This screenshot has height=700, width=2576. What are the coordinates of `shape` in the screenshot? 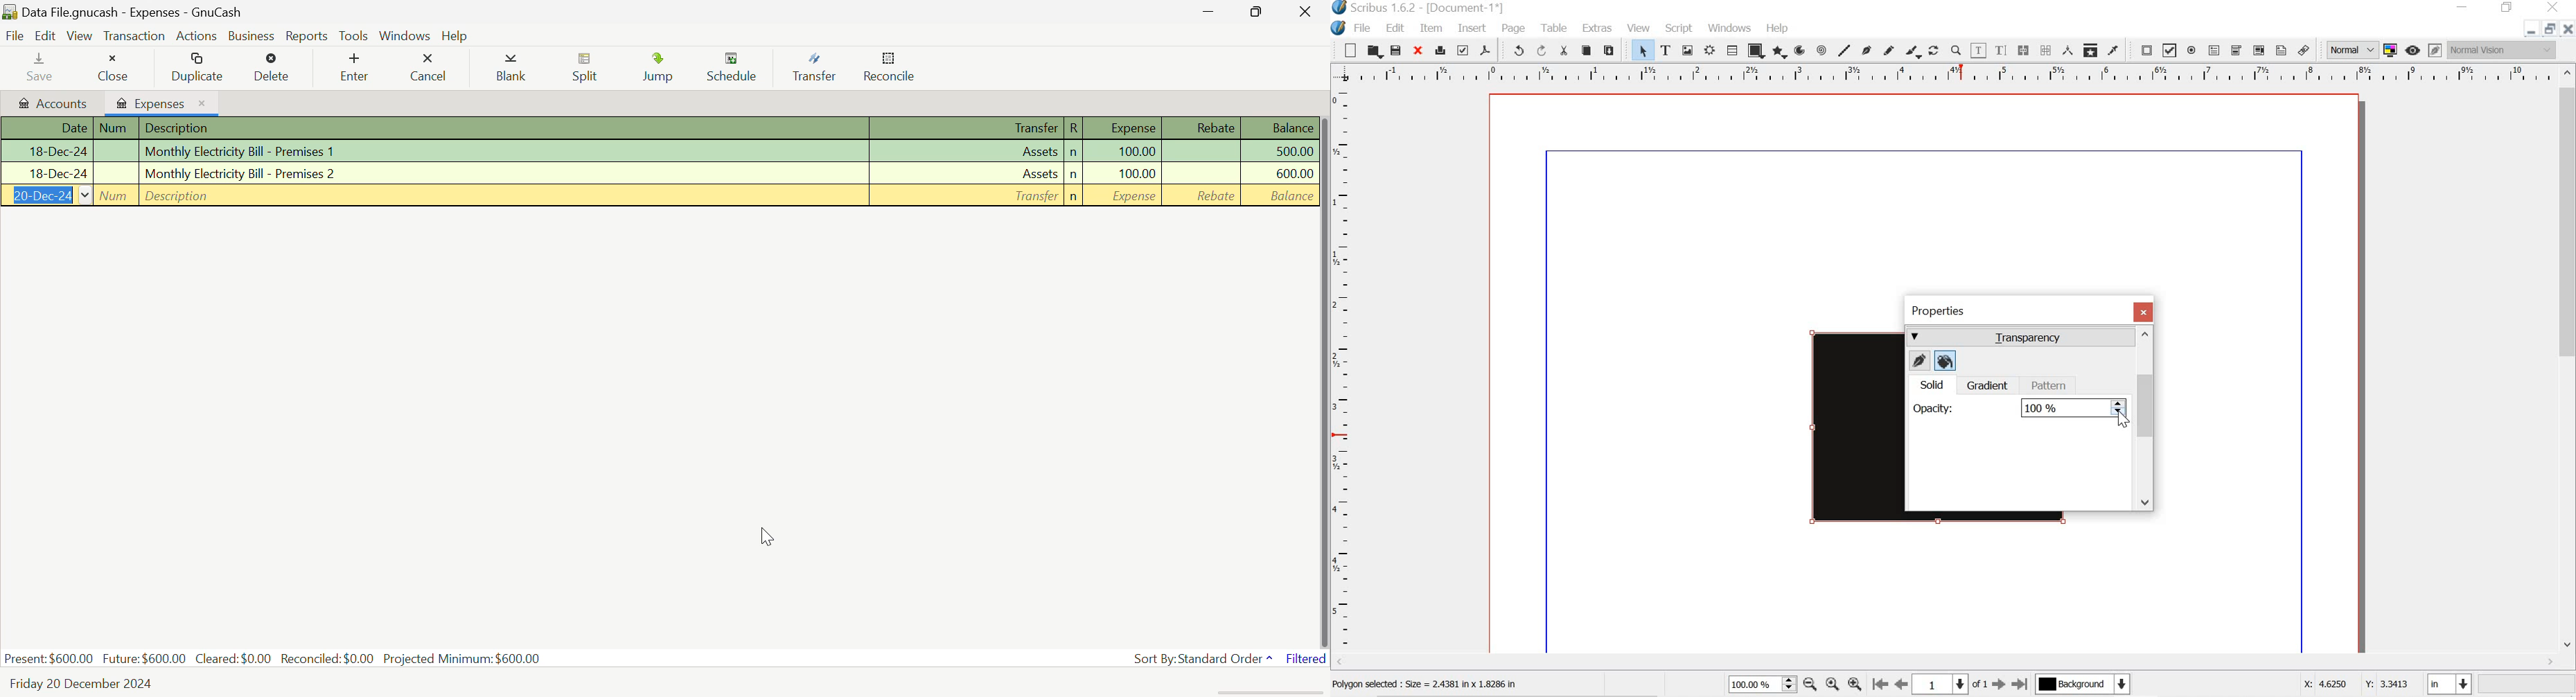 It's located at (1755, 51).